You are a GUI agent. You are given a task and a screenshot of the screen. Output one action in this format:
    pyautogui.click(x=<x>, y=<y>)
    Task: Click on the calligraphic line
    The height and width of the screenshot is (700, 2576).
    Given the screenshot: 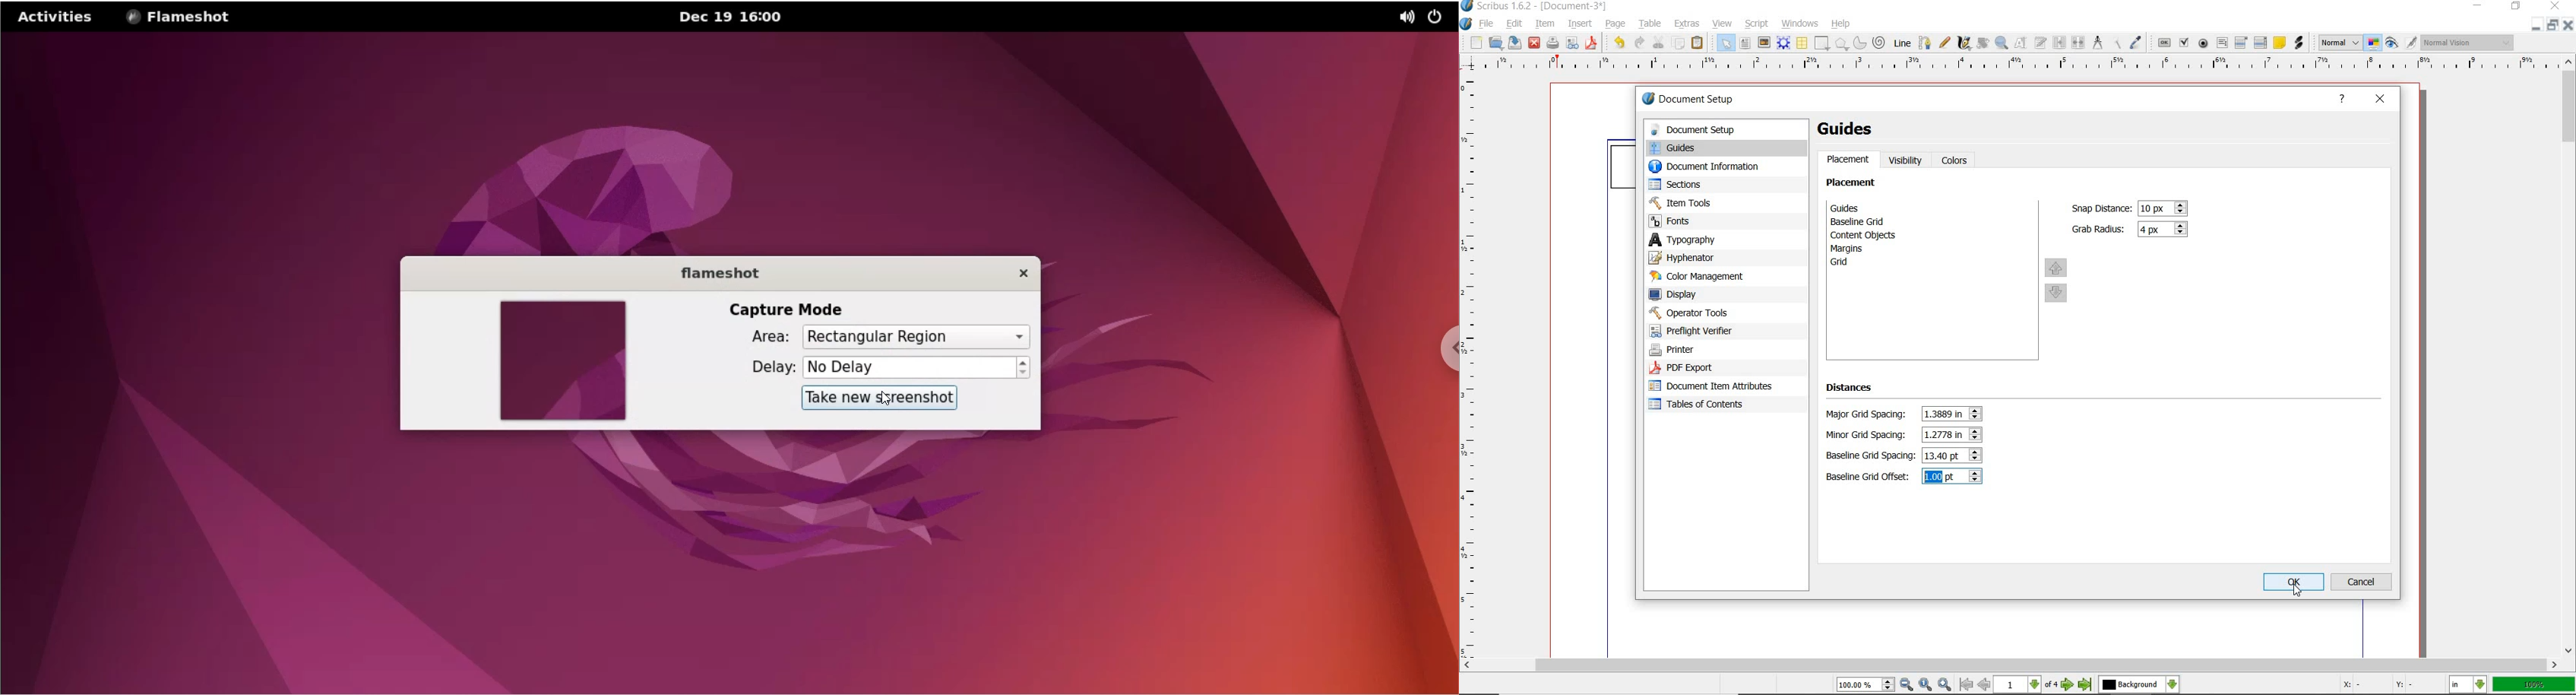 What is the action you would take?
    pyautogui.click(x=1966, y=43)
    